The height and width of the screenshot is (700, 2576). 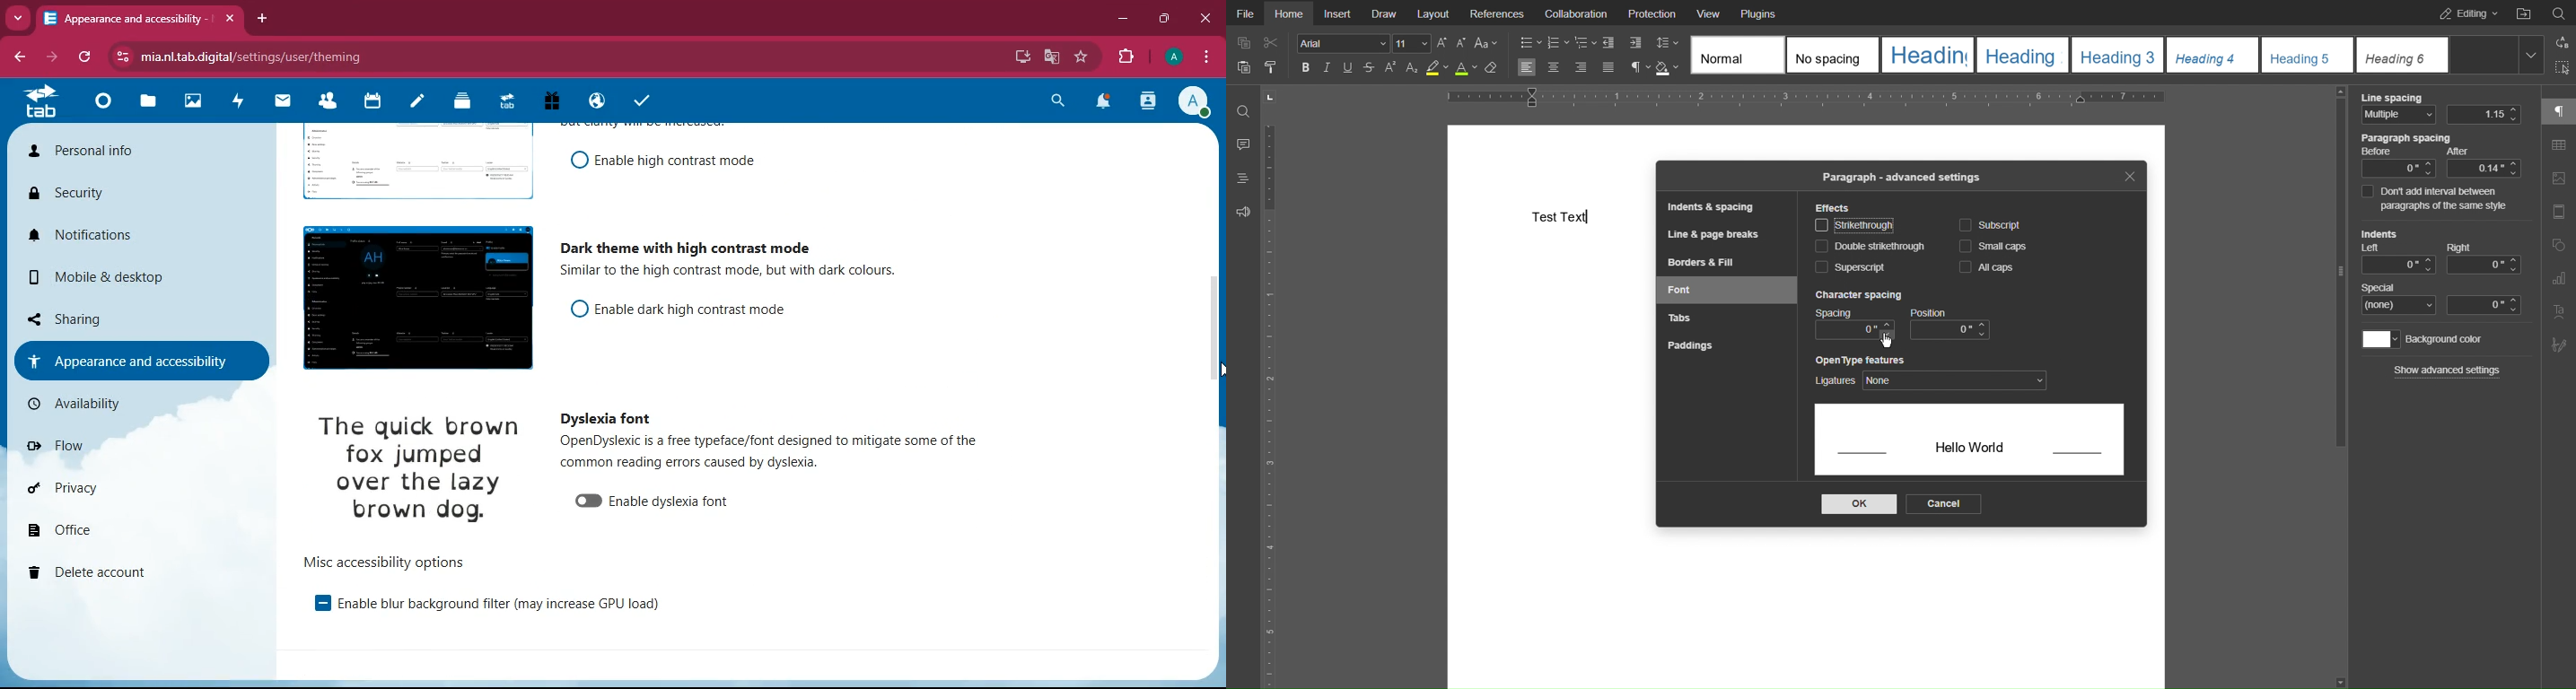 I want to click on delete, so click(x=105, y=570).